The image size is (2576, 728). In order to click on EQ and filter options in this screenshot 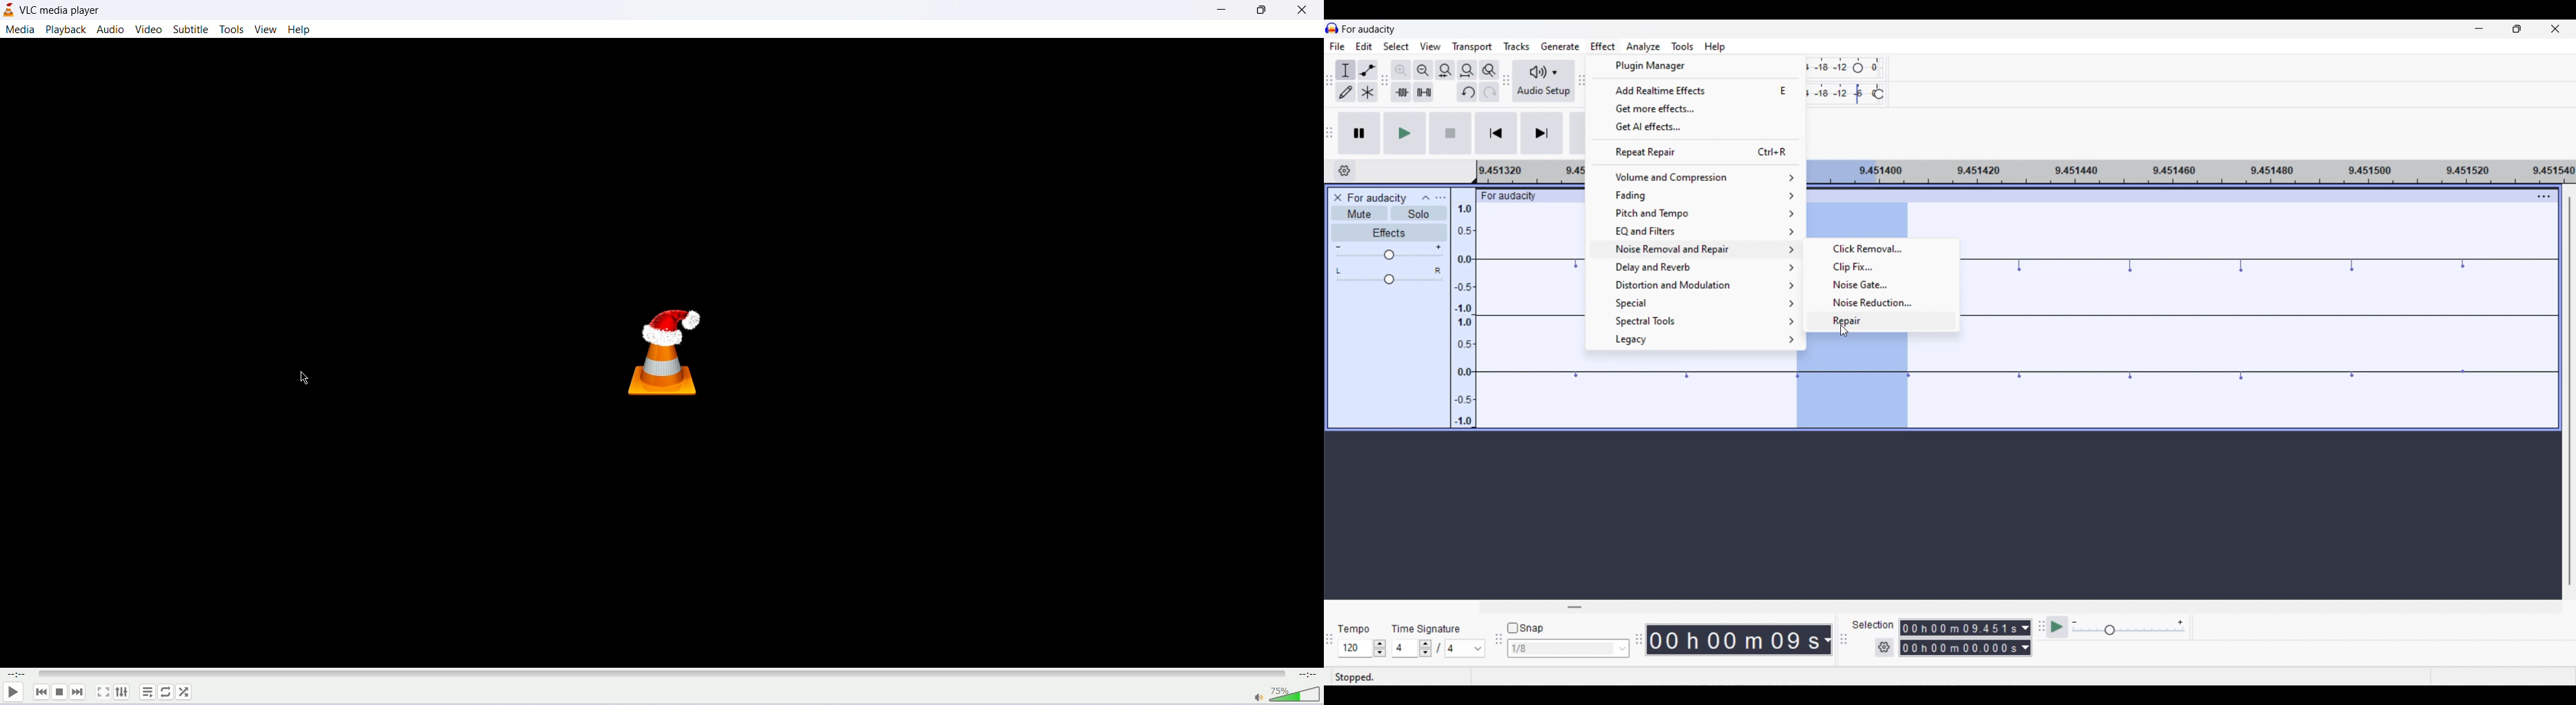, I will do `click(1695, 231)`.